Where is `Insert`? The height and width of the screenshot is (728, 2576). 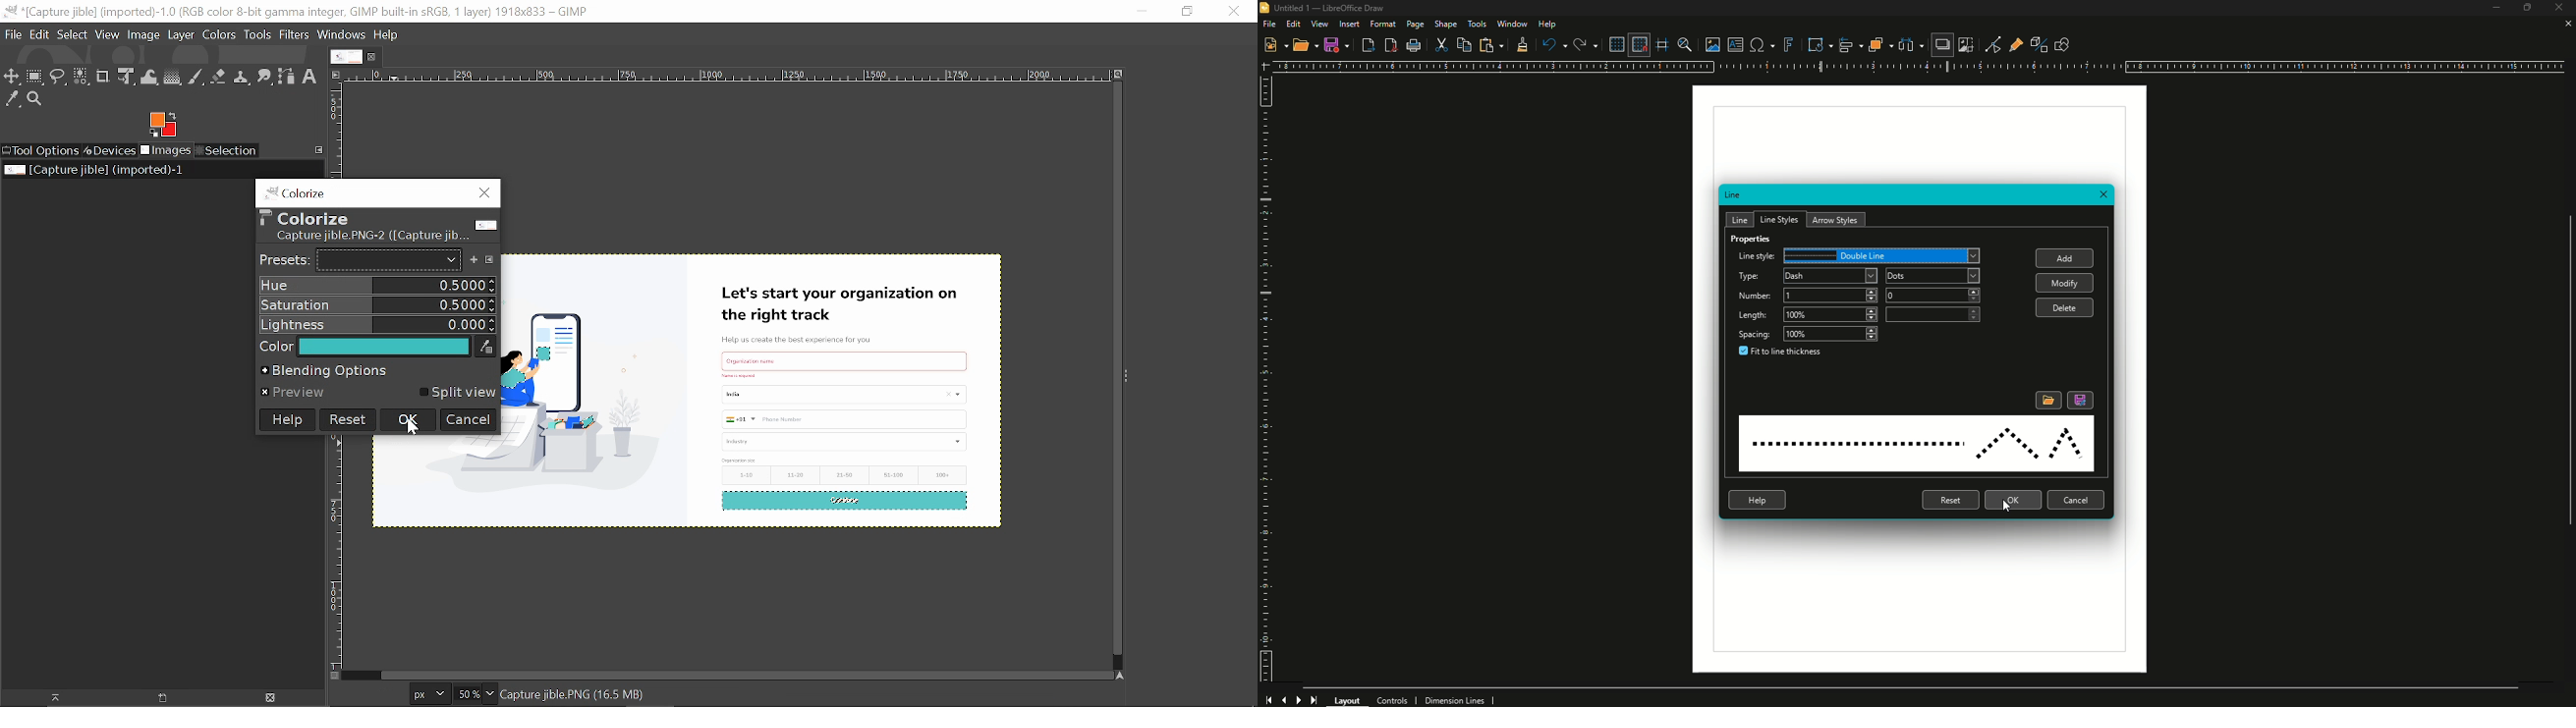 Insert is located at coordinates (1349, 24).